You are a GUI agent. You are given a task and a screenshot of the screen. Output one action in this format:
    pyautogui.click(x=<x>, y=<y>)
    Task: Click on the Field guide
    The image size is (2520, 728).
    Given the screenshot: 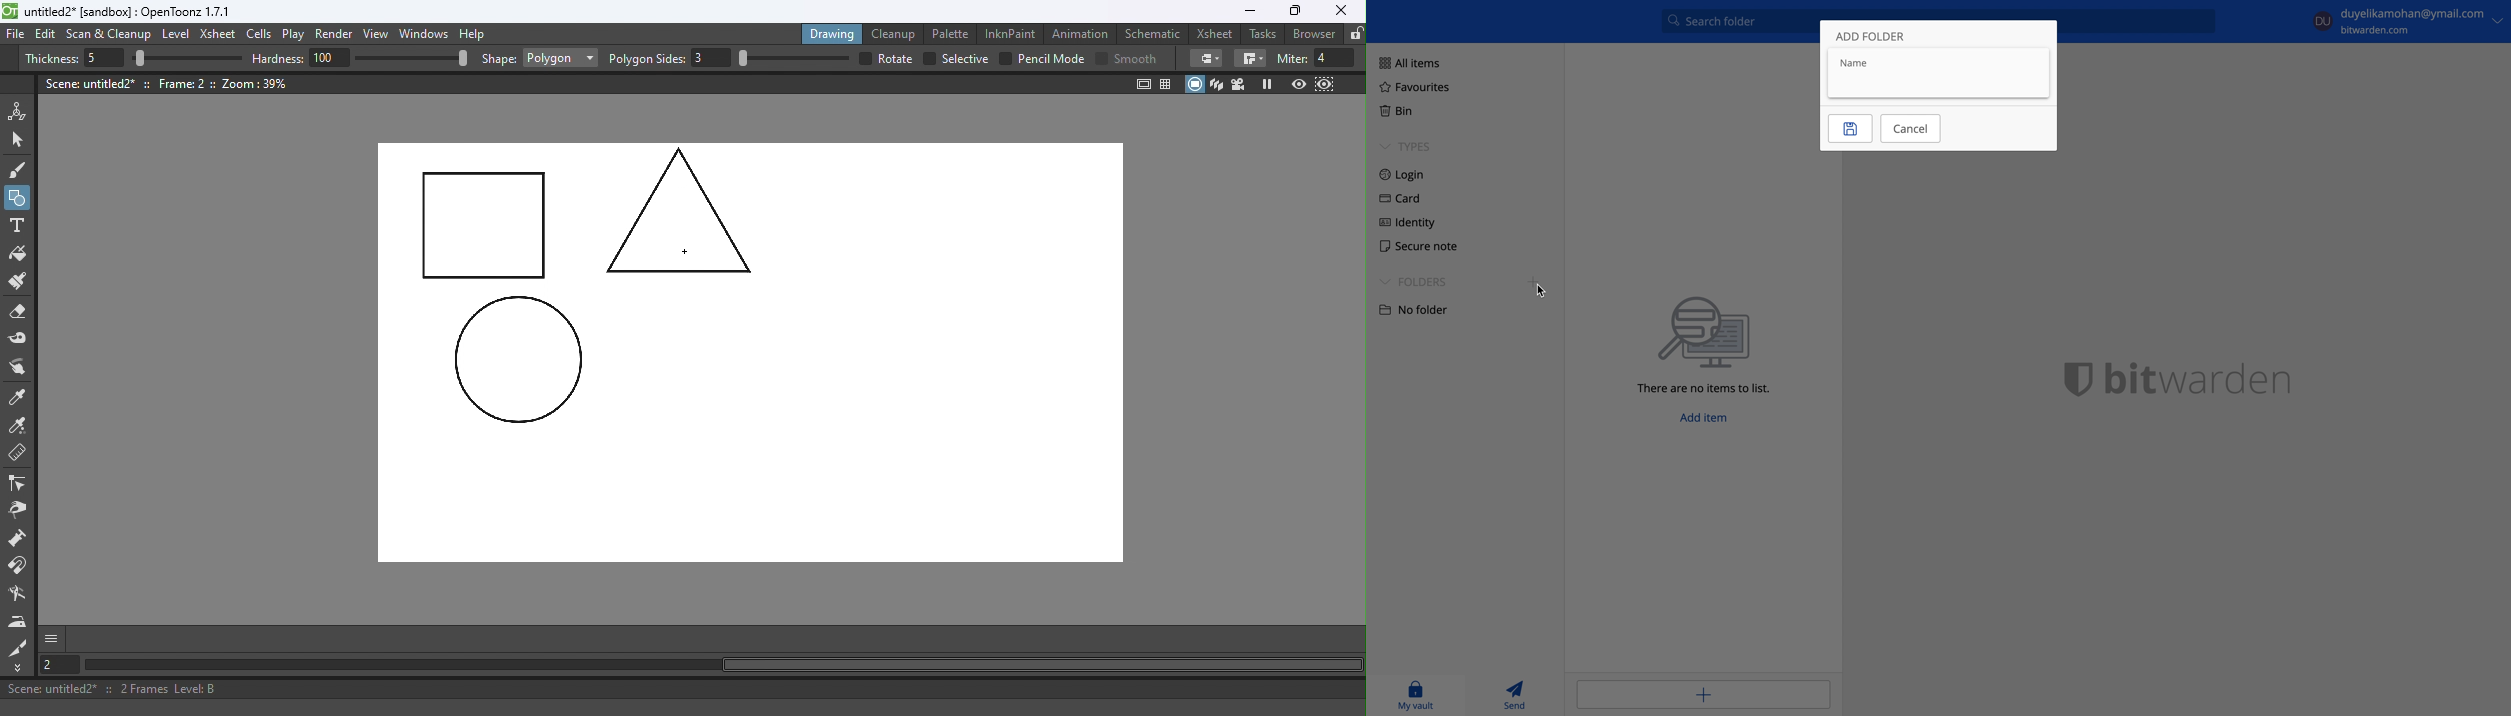 What is the action you would take?
    pyautogui.click(x=1169, y=83)
    